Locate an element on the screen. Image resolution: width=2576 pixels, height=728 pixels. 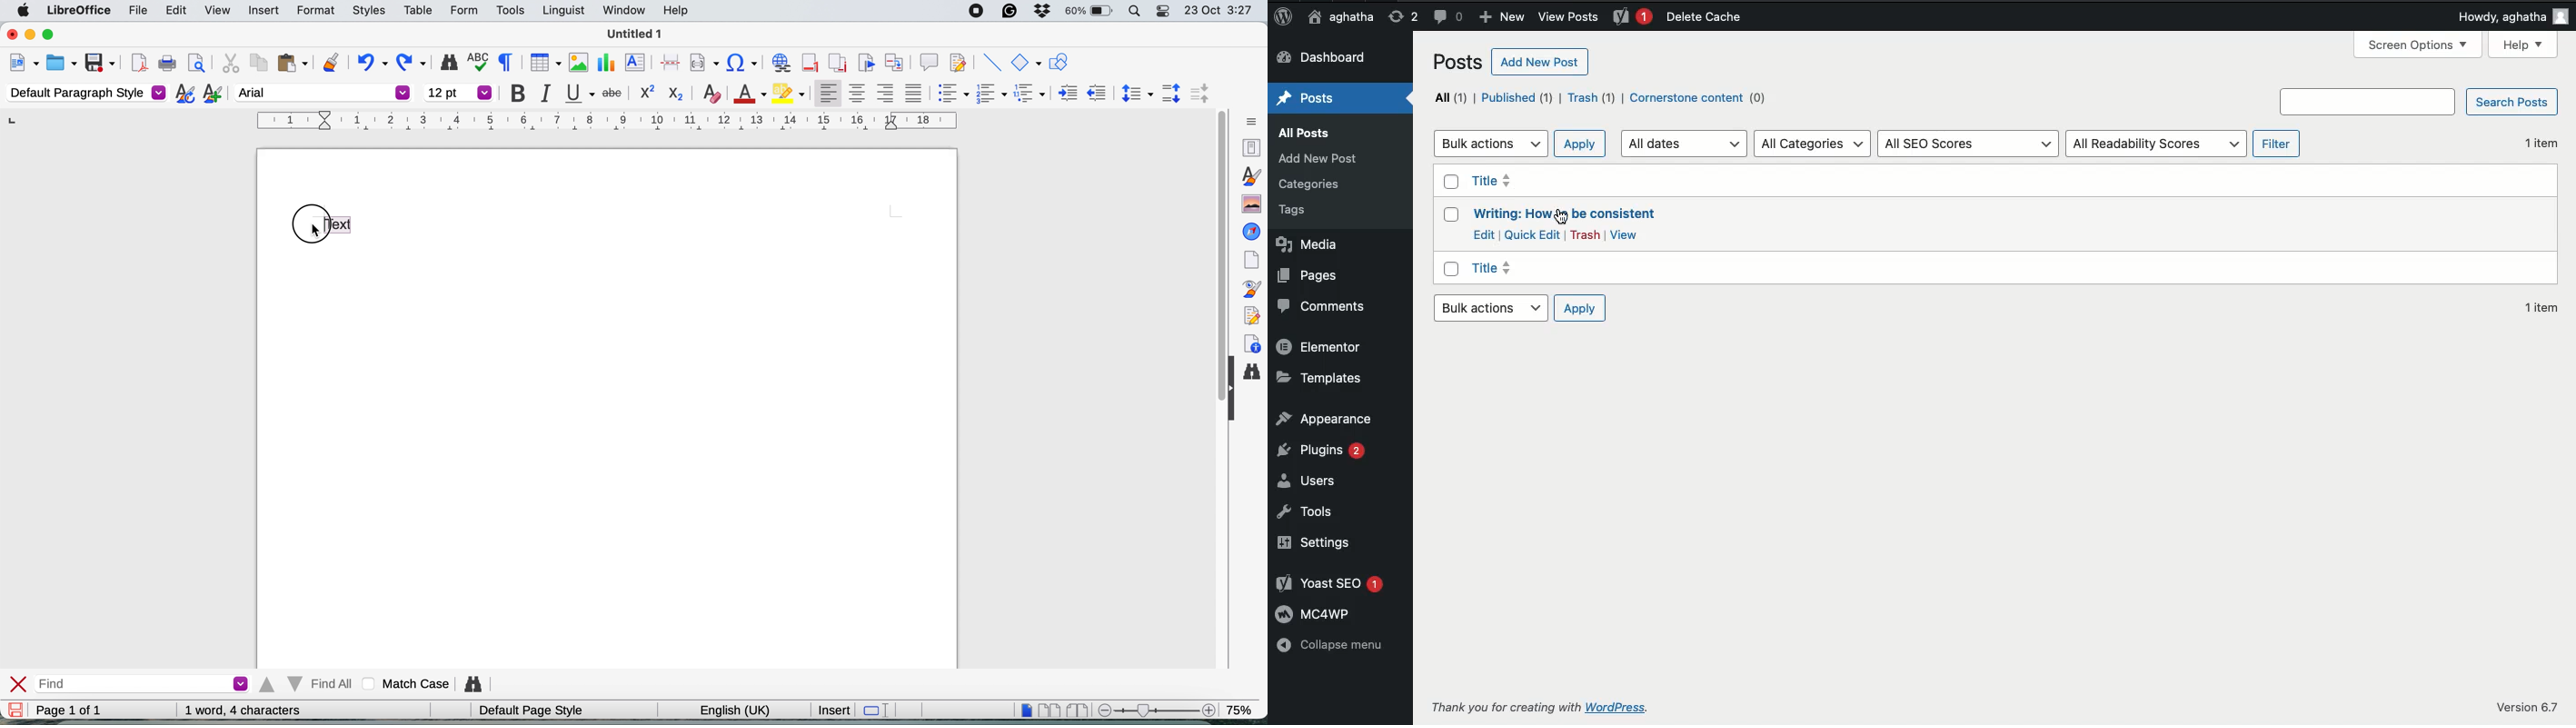
Apply is located at coordinates (1582, 309).